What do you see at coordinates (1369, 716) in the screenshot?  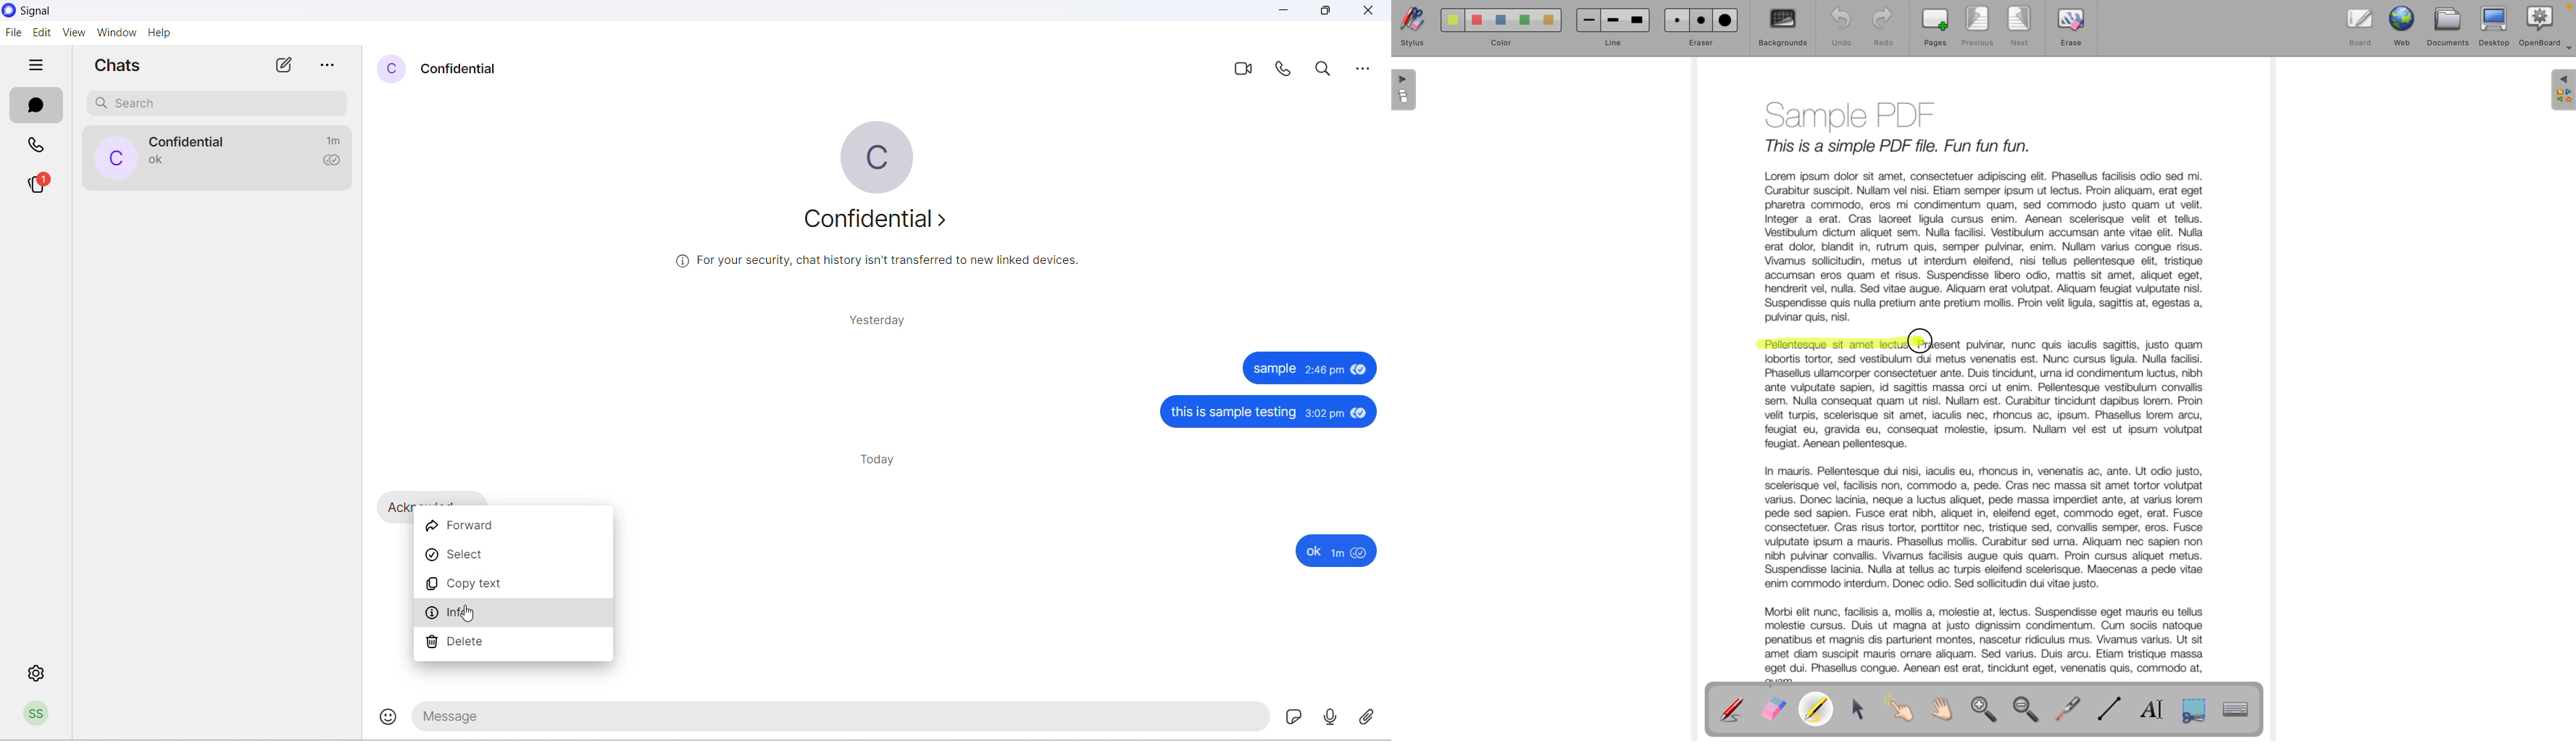 I see `share attachment` at bounding box center [1369, 716].